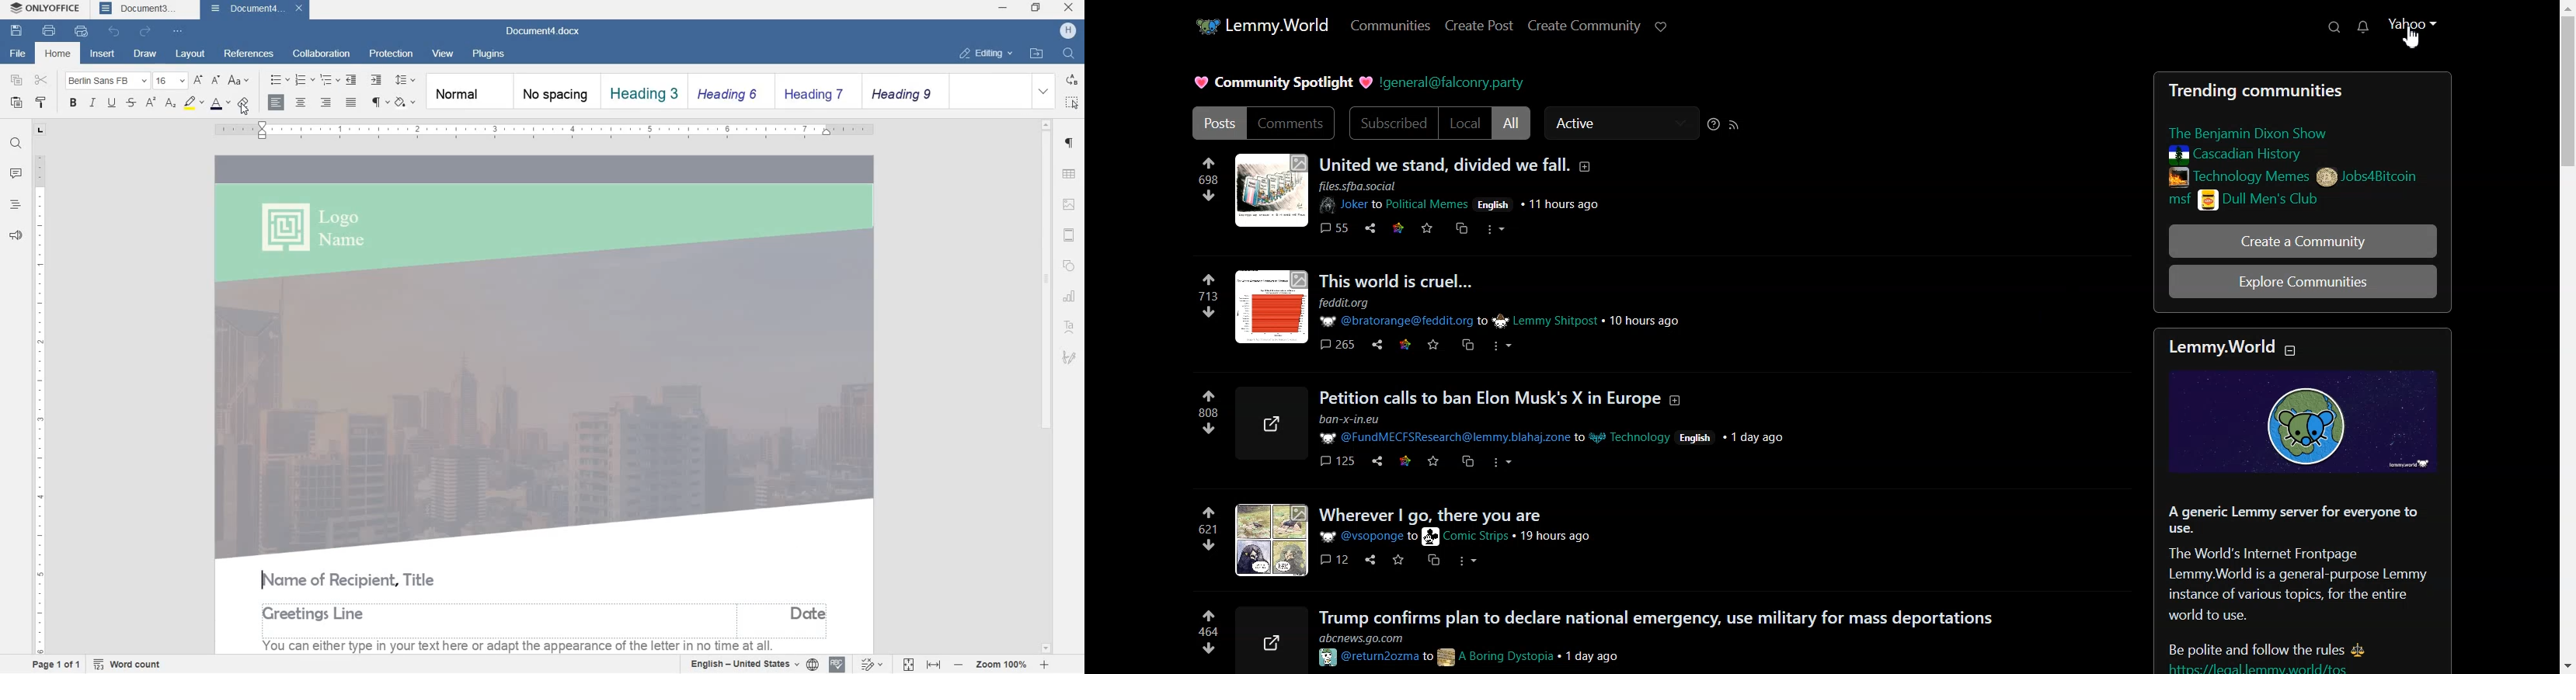 The width and height of the screenshot is (2576, 700). What do you see at coordinates (220, 104) in the screenshot?
I see `font color` at bounding box center [220, 104].